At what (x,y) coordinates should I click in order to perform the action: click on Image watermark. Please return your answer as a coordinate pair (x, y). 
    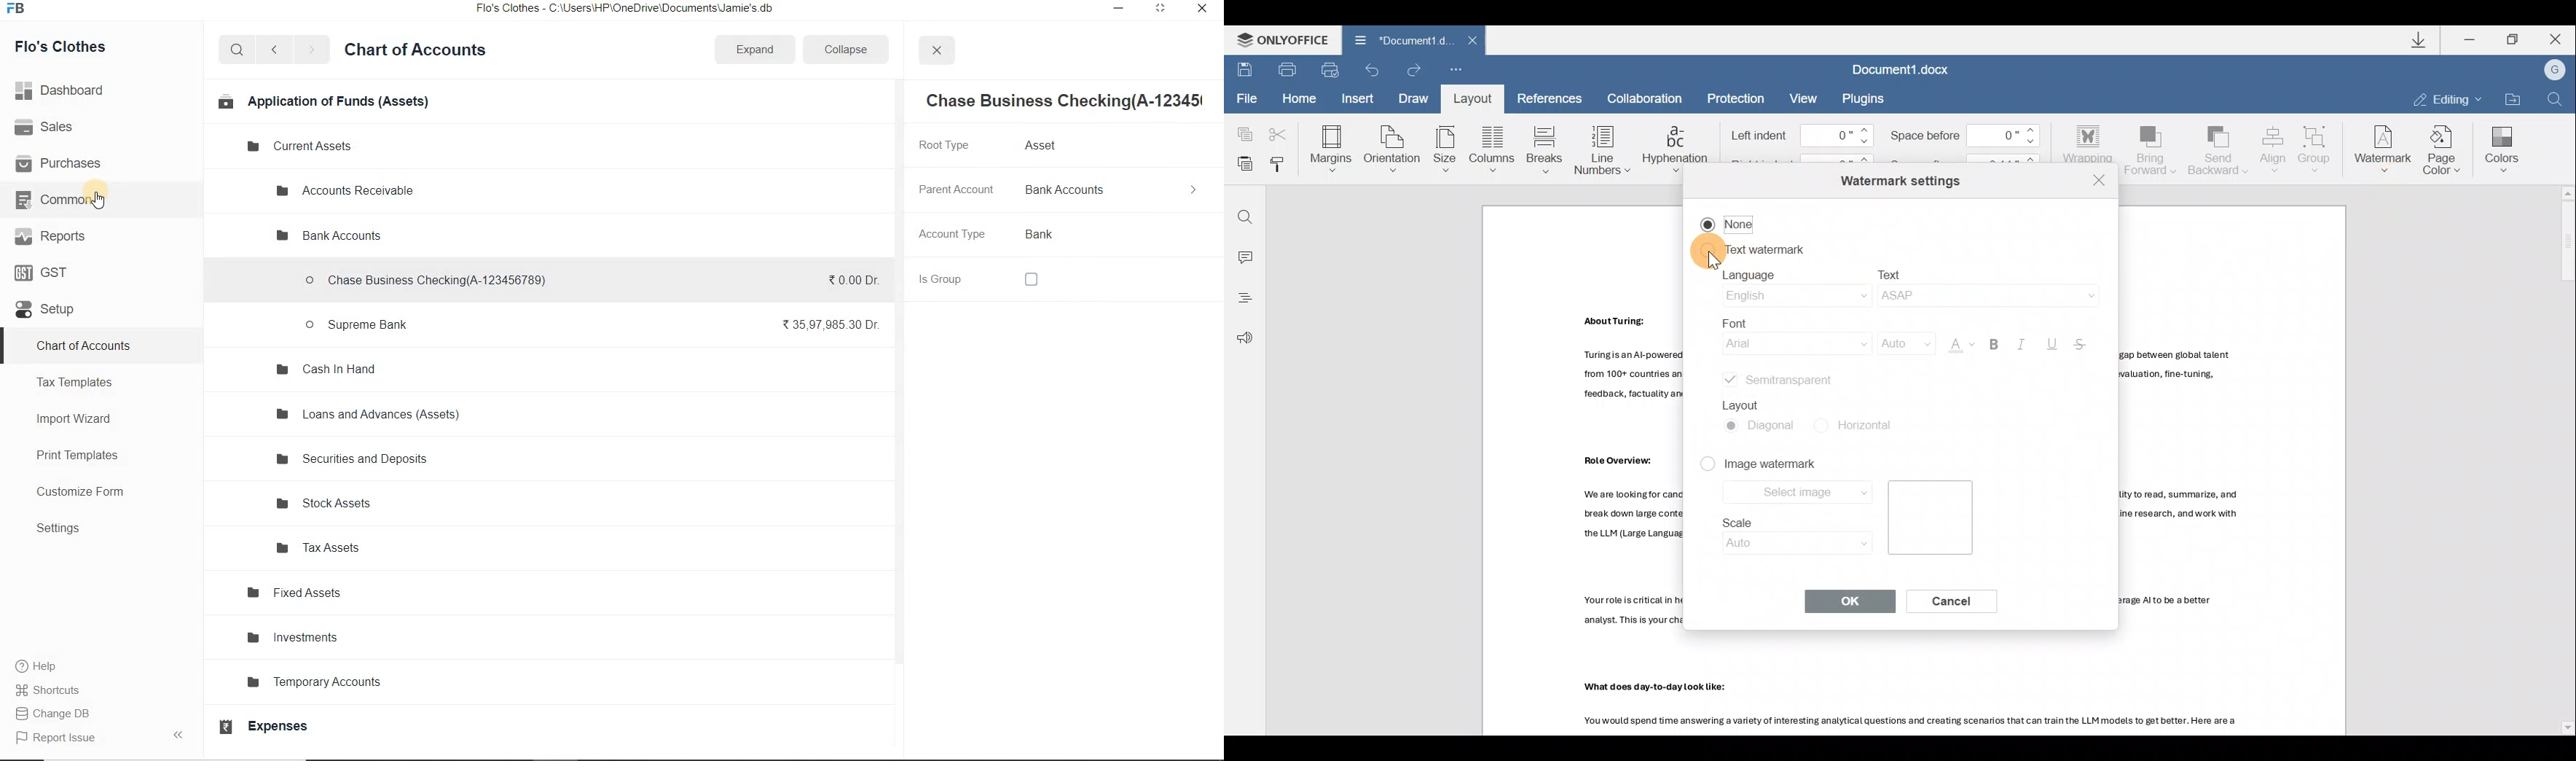
    Looking at the image, I should click on (1772, 467).